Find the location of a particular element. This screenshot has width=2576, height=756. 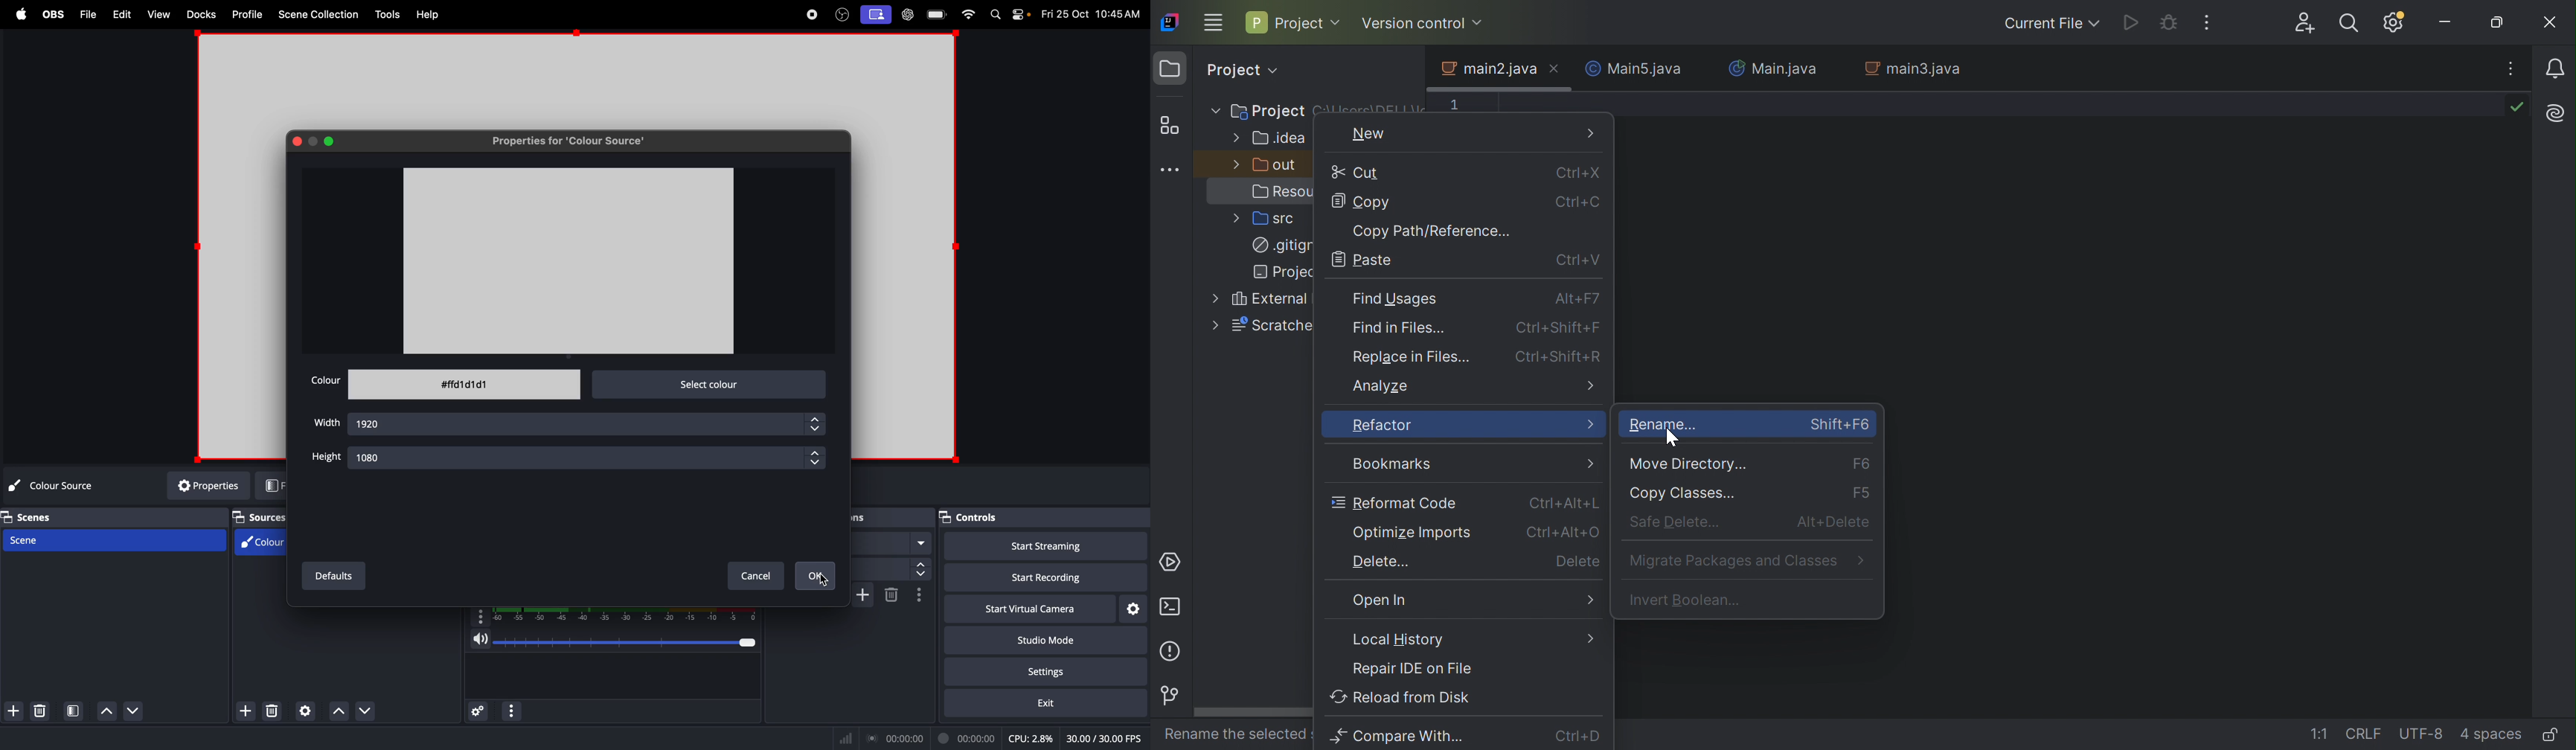

adjust is located at coordinates (817, 460).